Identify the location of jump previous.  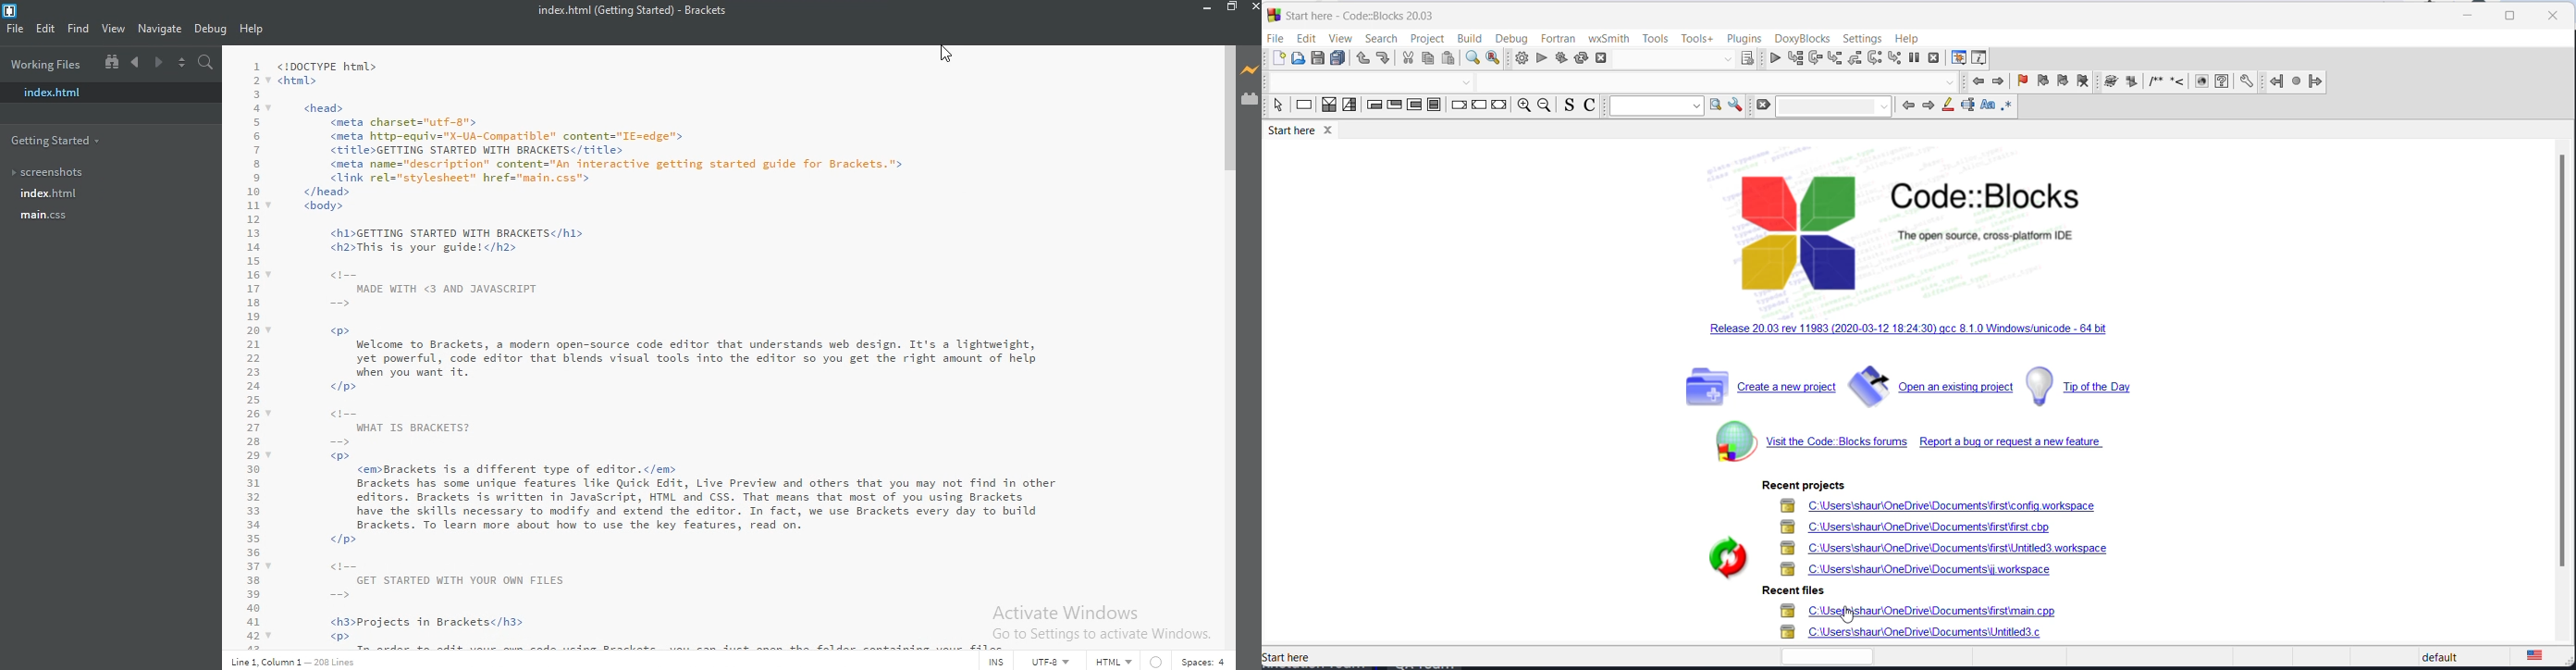
(2275, 82).